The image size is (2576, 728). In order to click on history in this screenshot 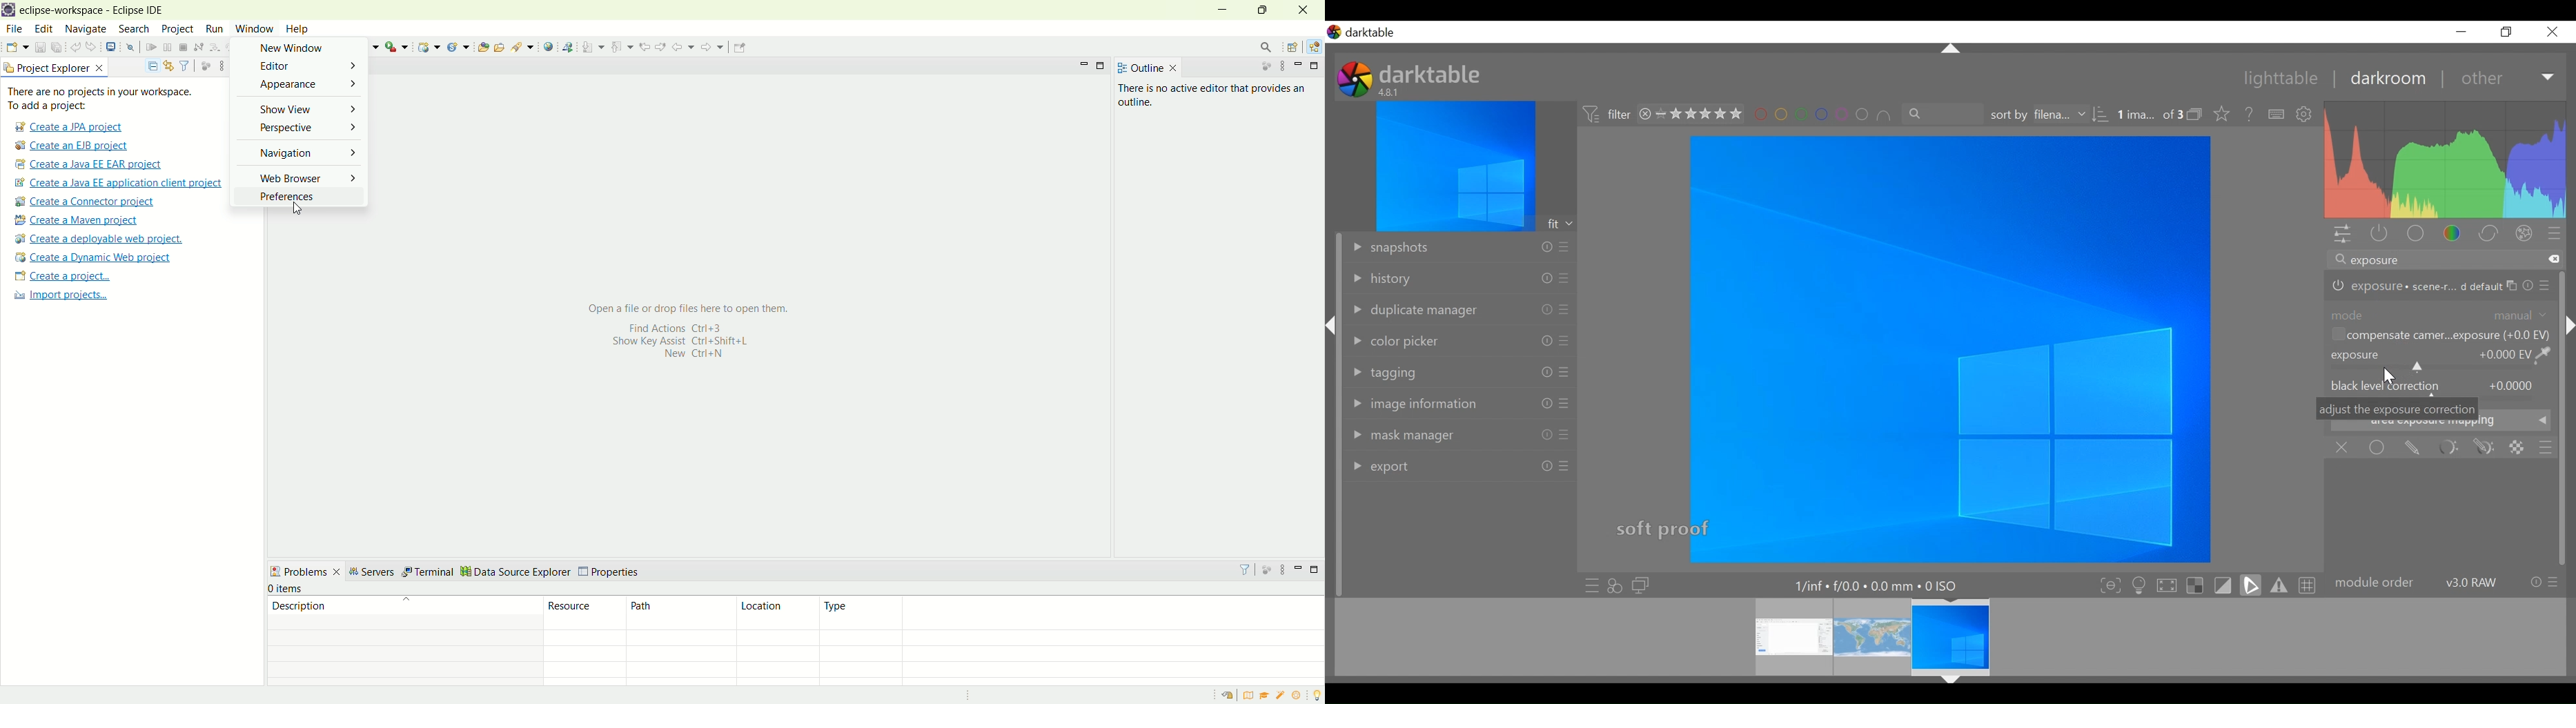, I will do `click(1381, 280)`.